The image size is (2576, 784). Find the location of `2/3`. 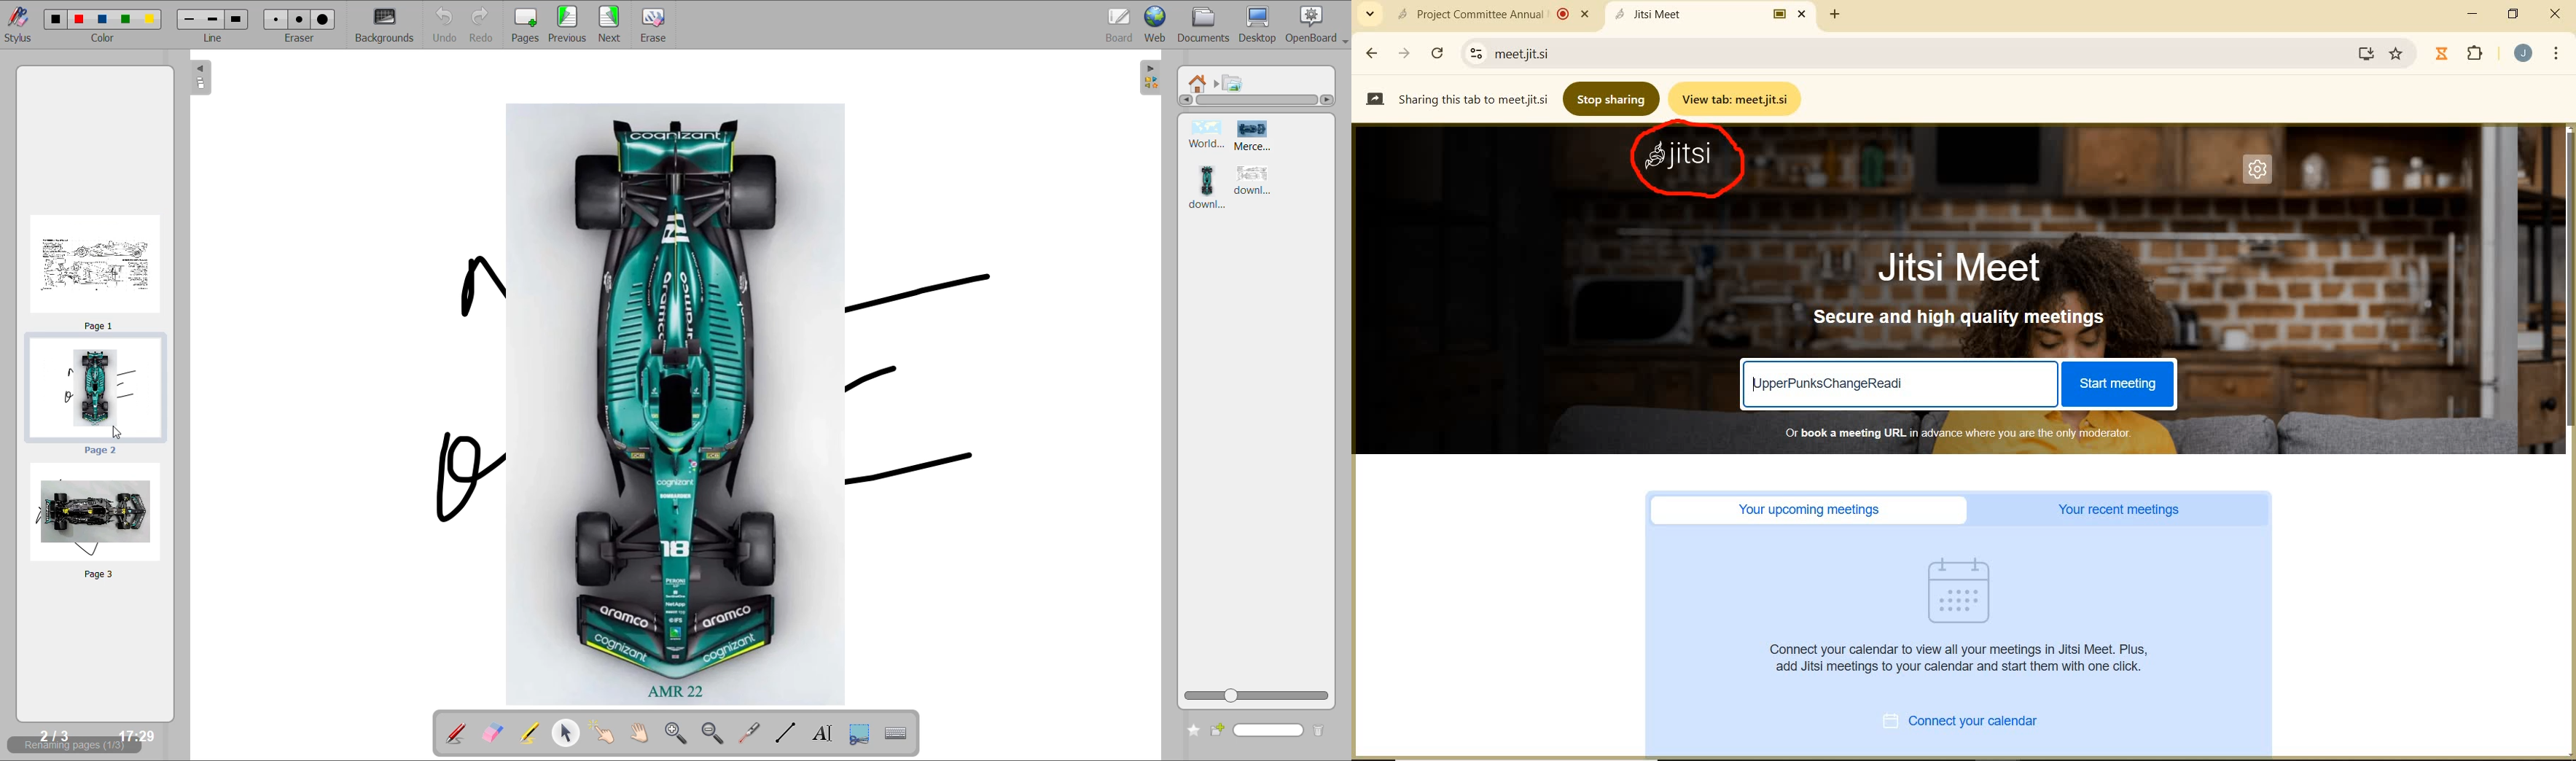

2/3 is located at coordinates (52, 735).